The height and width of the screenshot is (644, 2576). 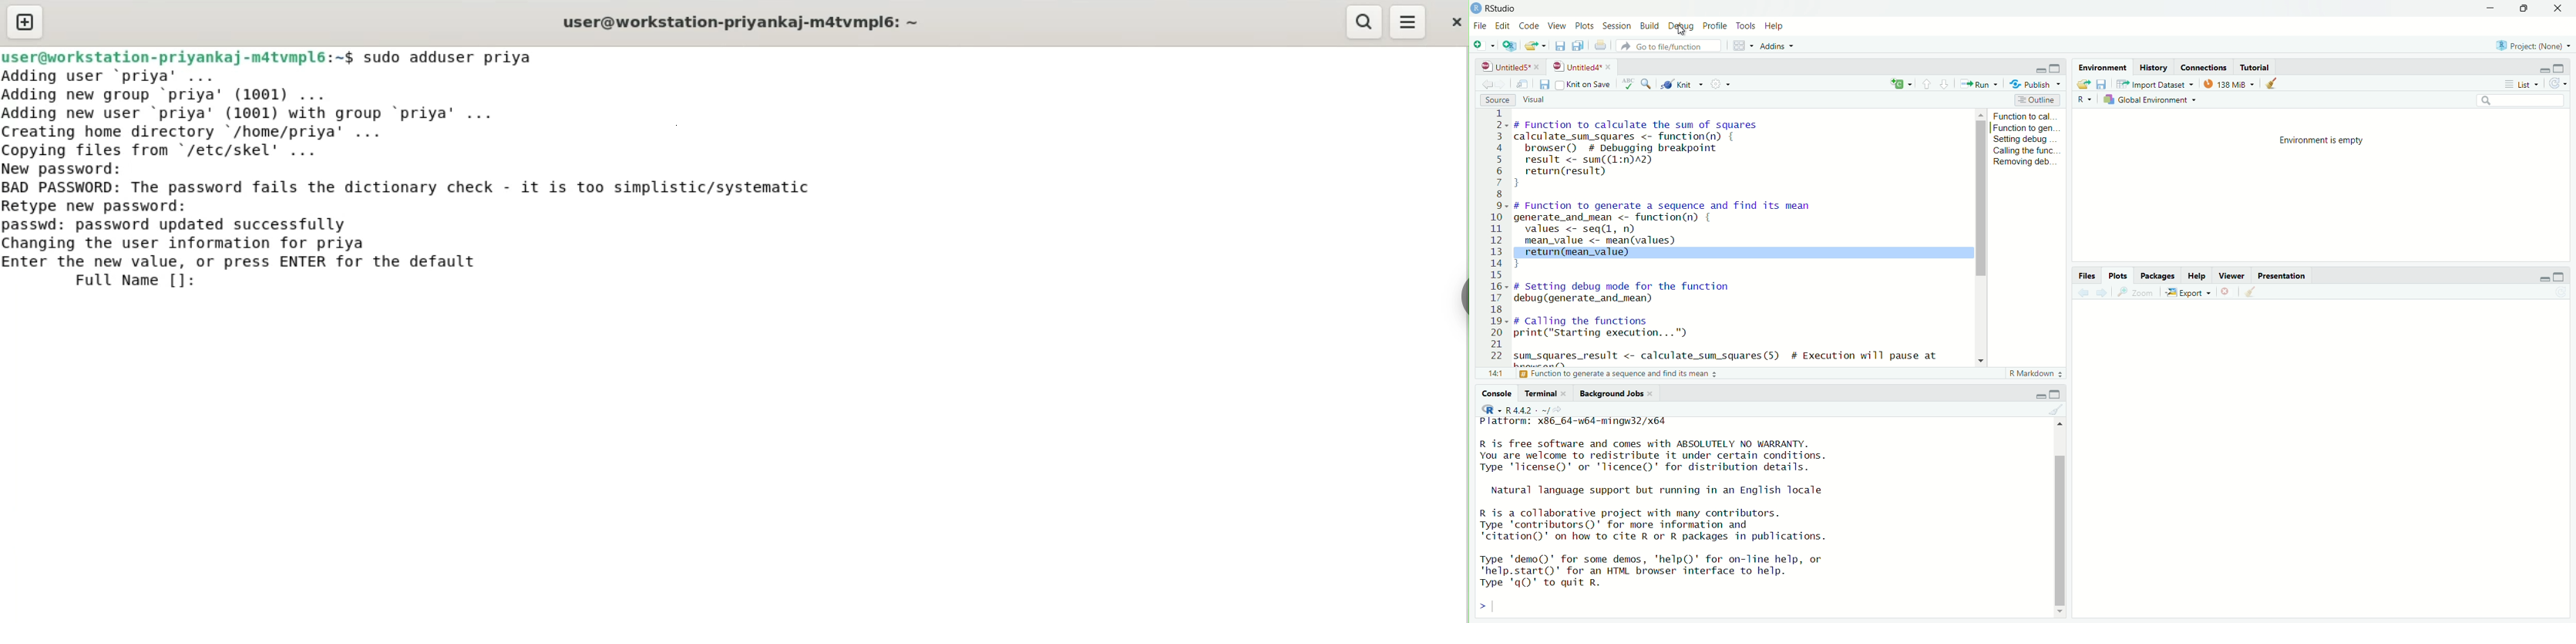 I want to click on save all open documents, so click(x=1579, y=46).